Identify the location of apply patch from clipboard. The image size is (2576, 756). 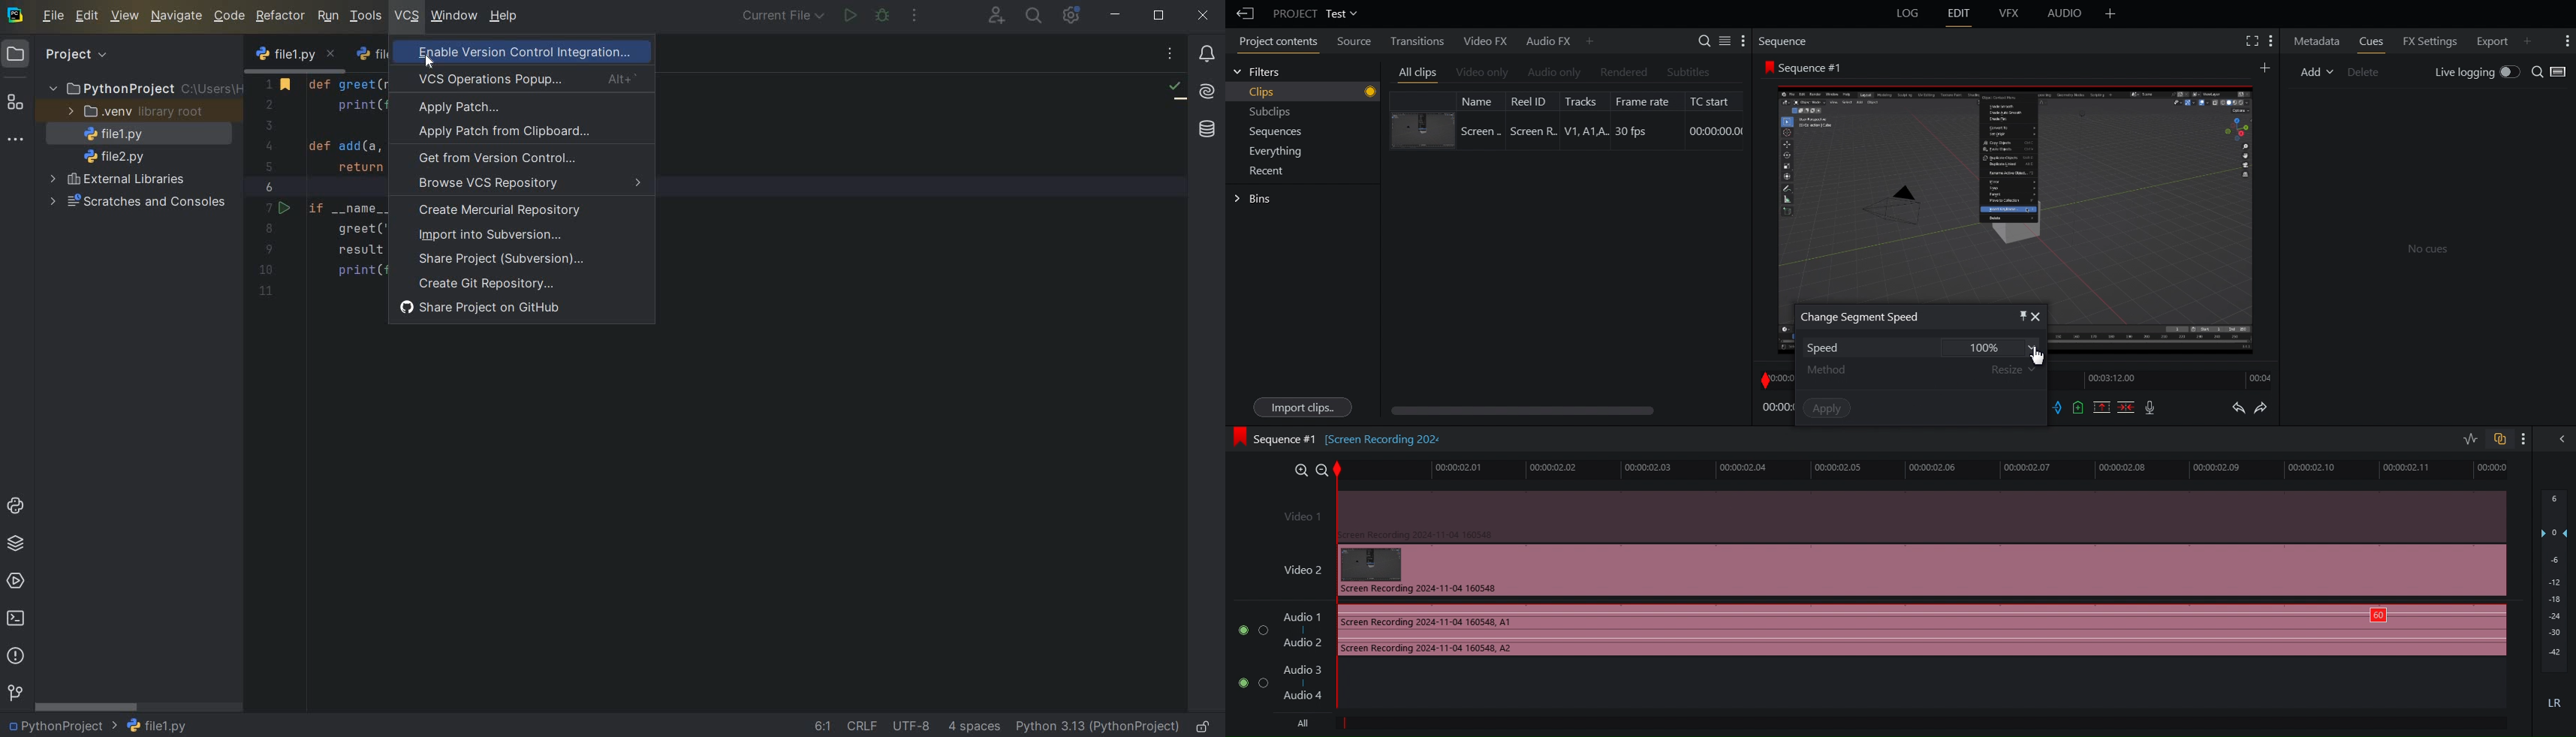
(515, 134).